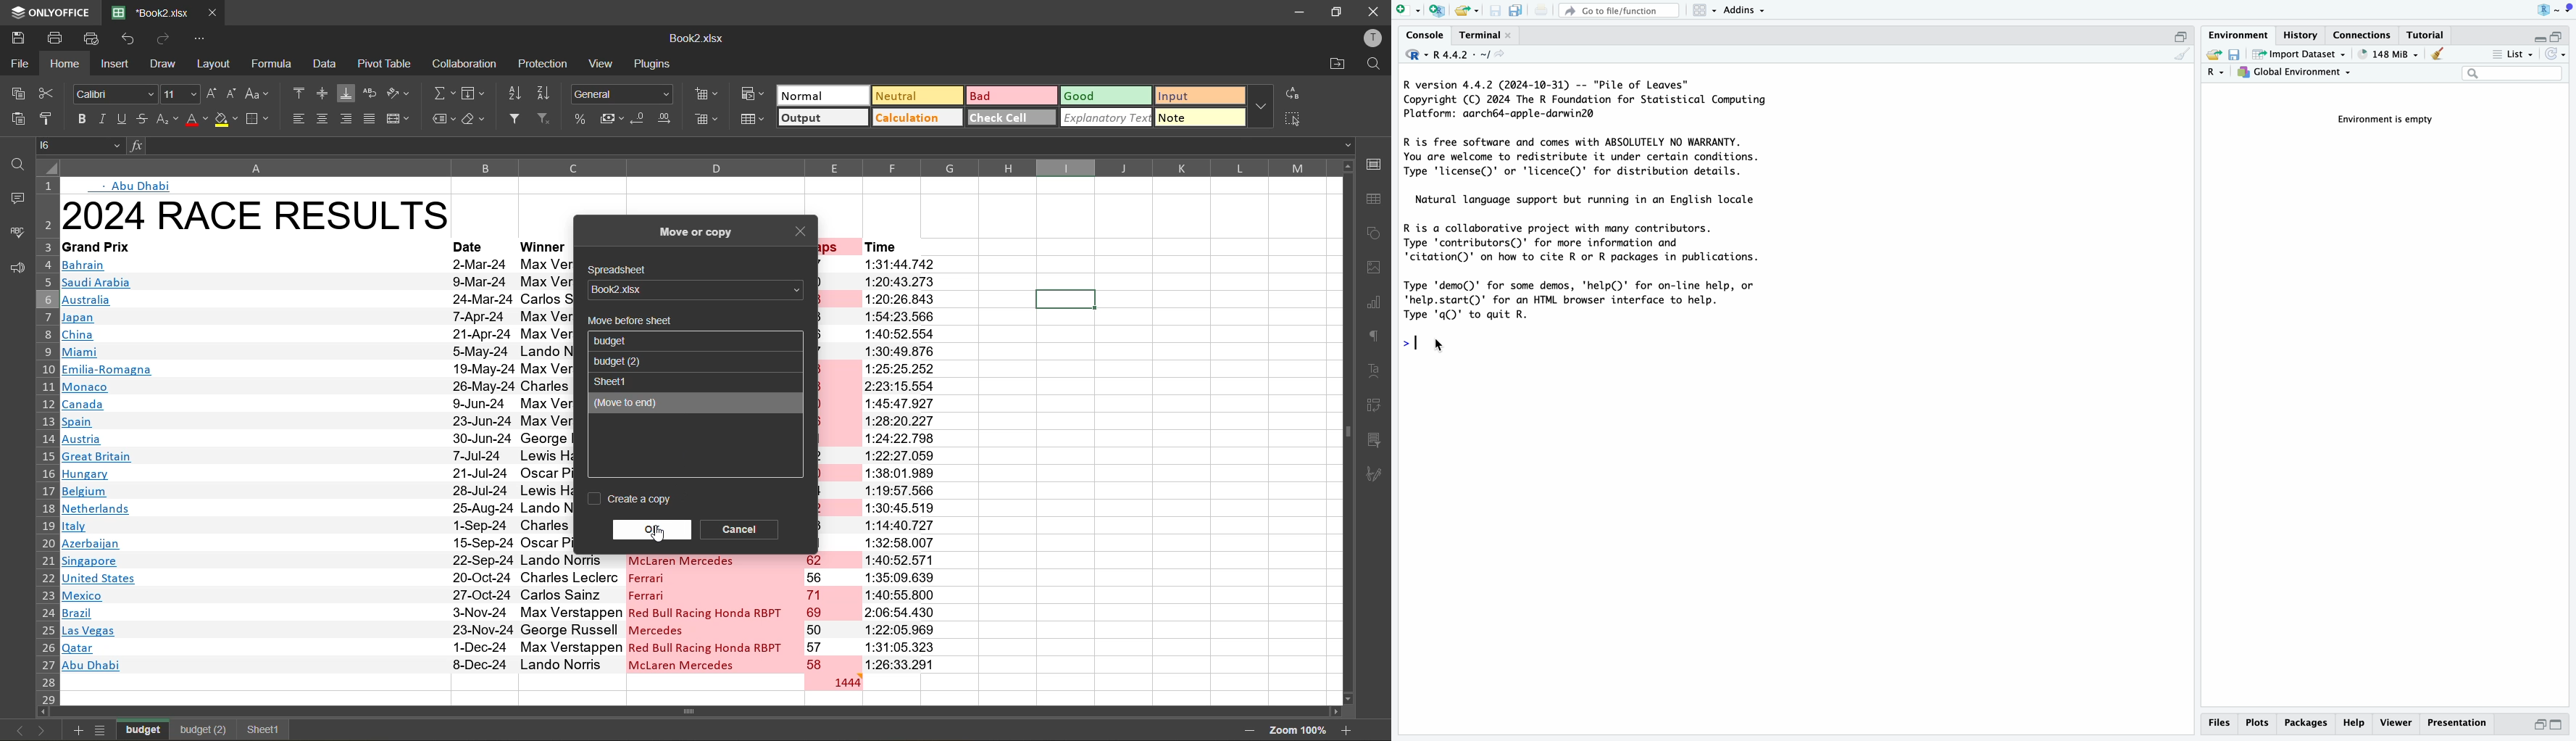  What do you see at coordinates (79, 117) in the screenshot?
I see `bold` at bounding box center [79, 117].